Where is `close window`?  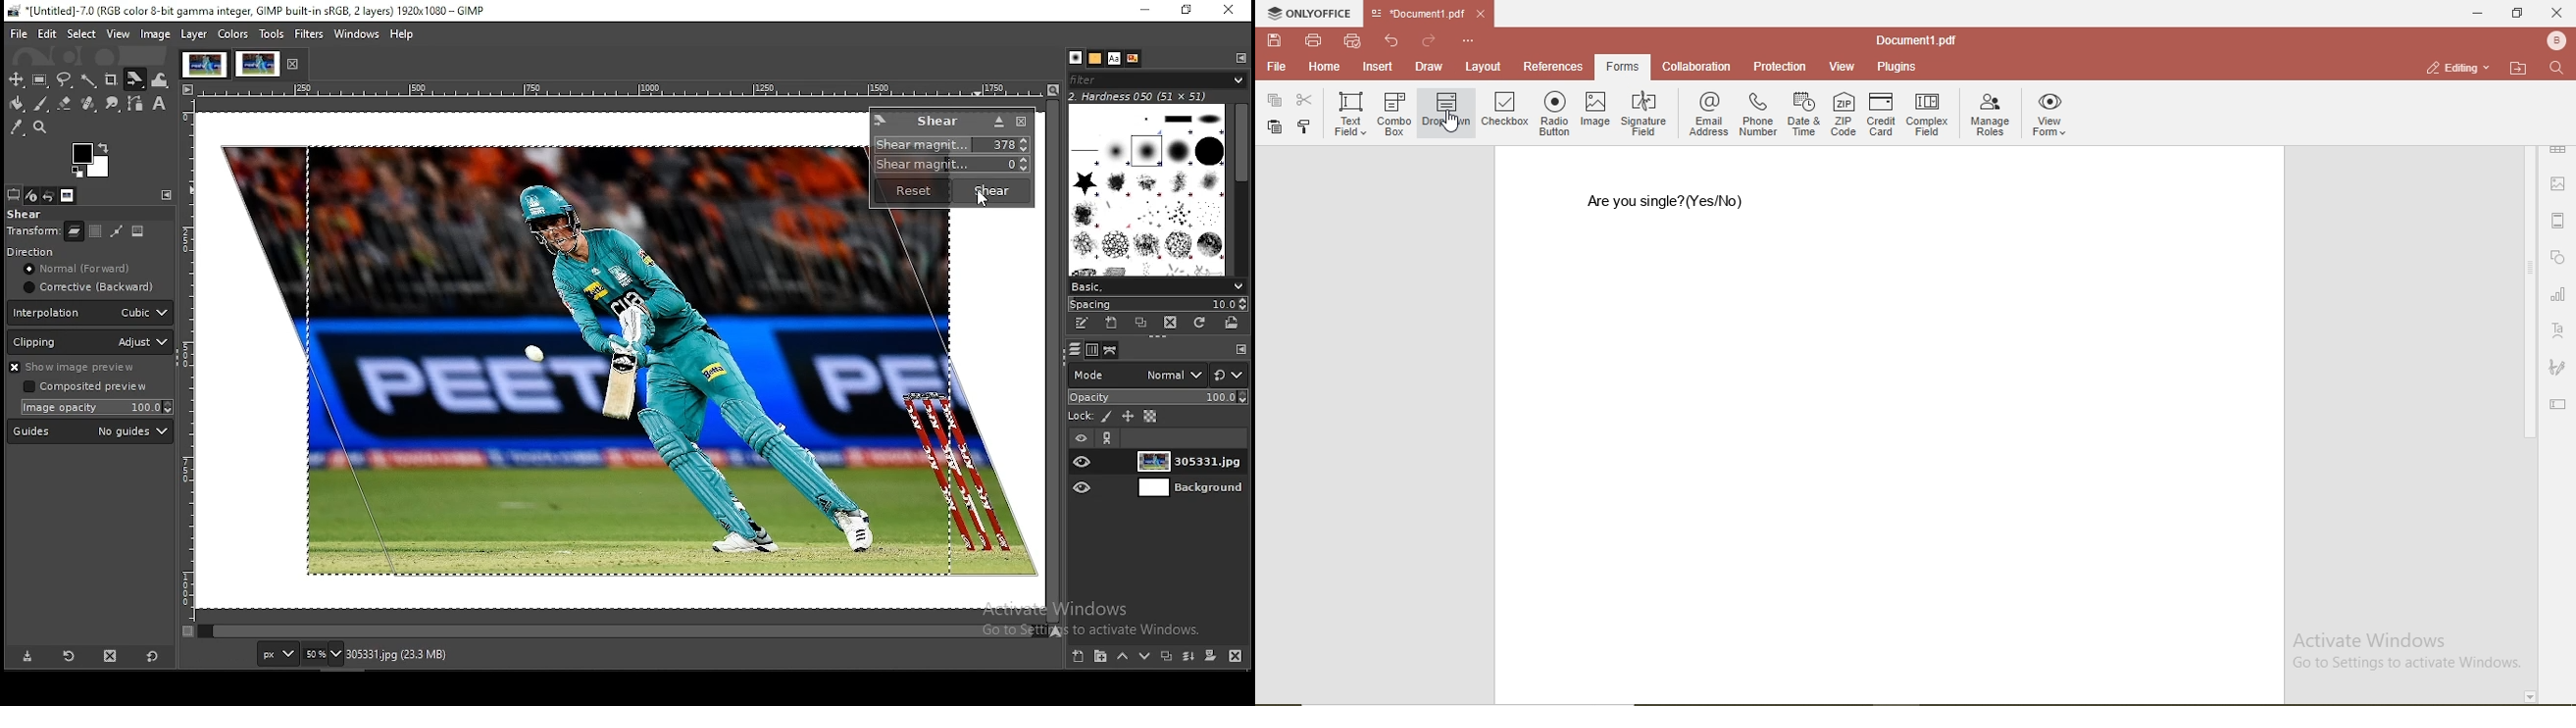
close window is located at coordinates (1225, 11).